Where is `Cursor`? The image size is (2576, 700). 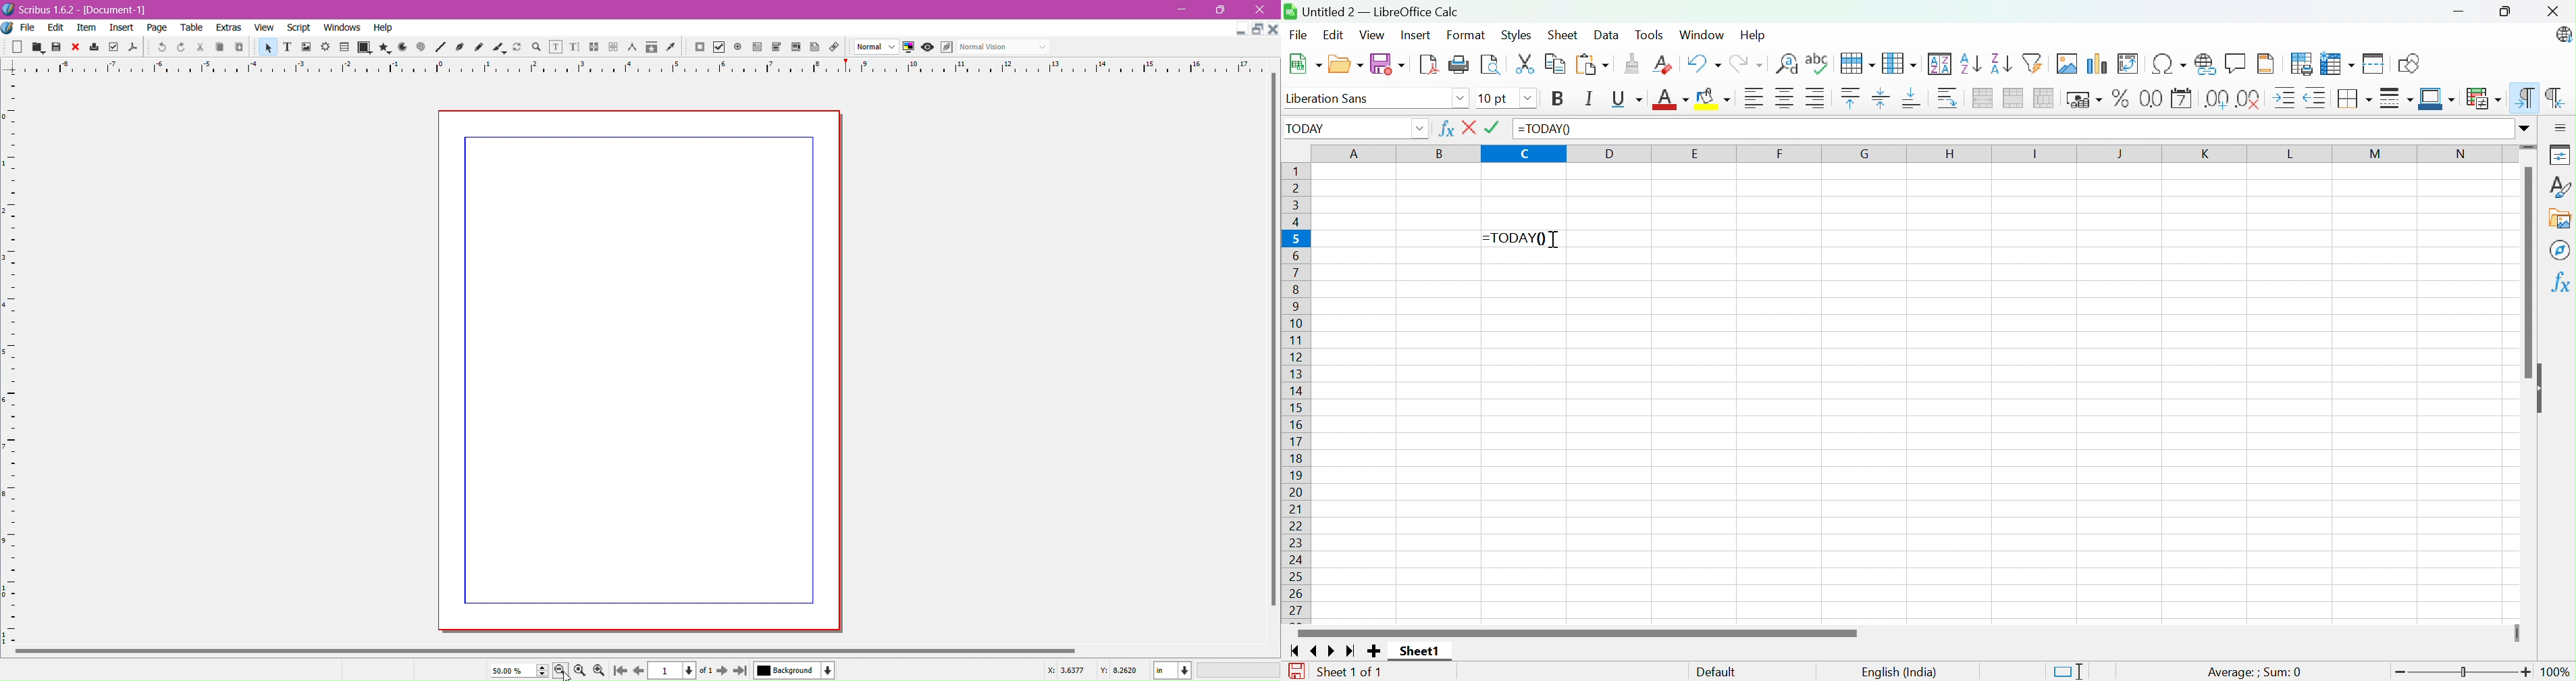
Cursor is located at coordinates (1554, 241).